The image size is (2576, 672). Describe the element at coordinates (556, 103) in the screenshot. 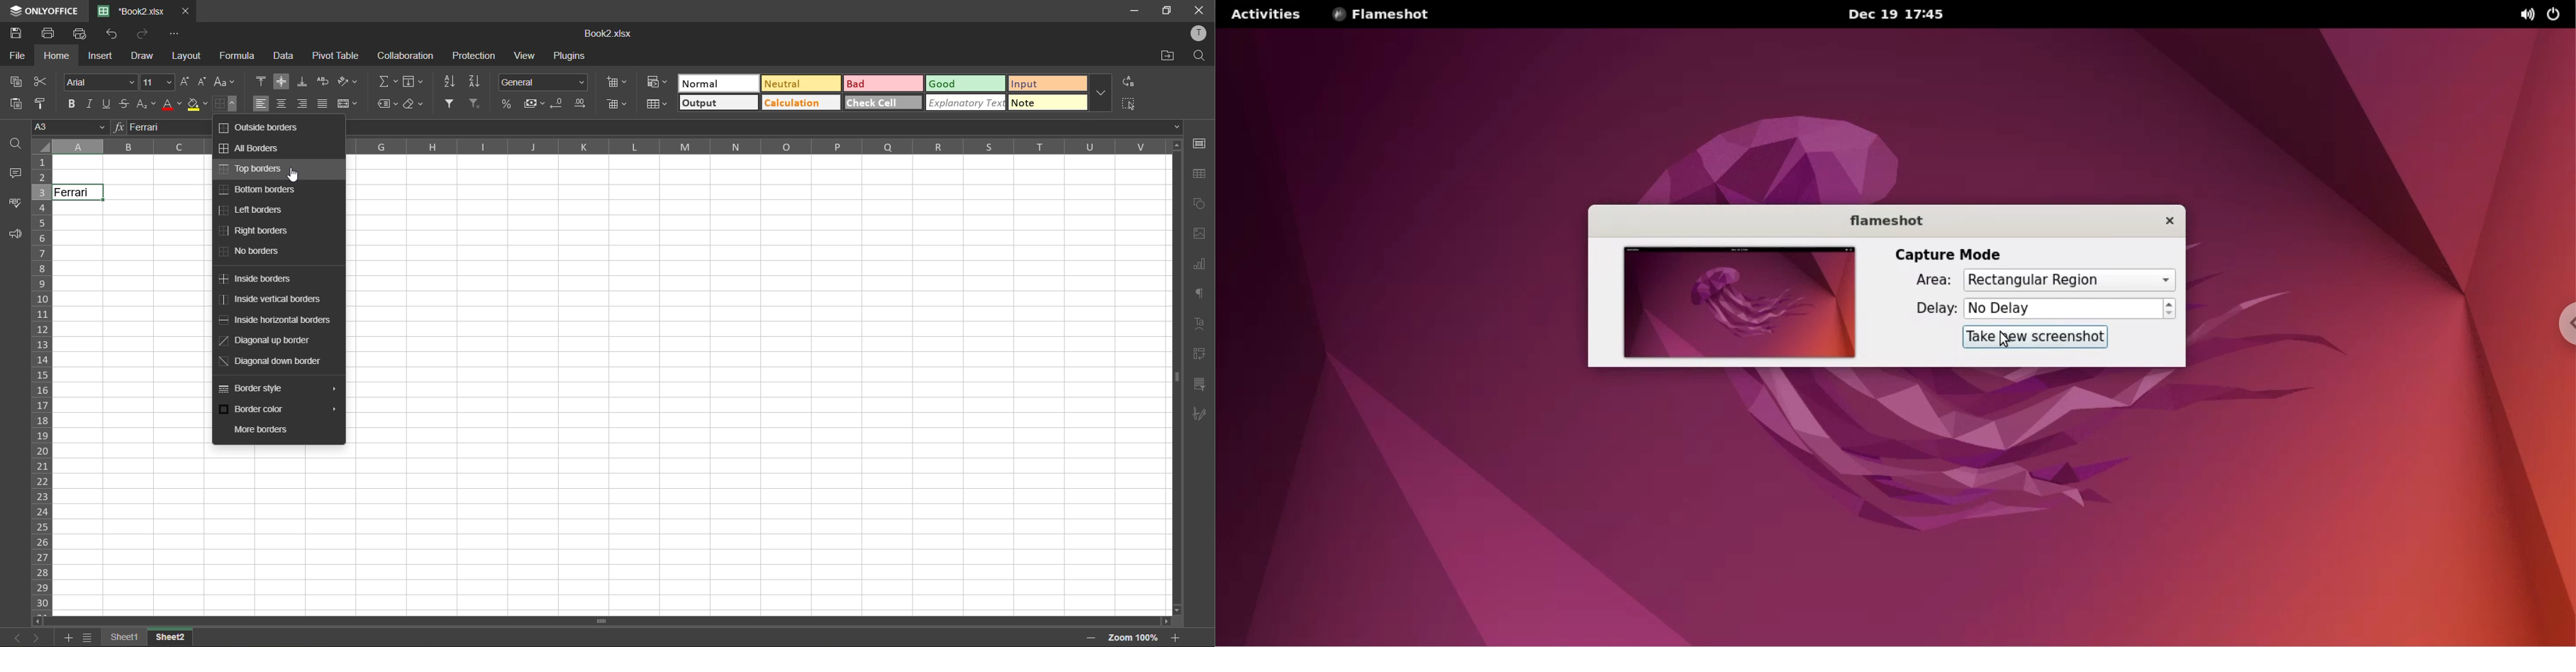

I see `decrease decimal` at that location.